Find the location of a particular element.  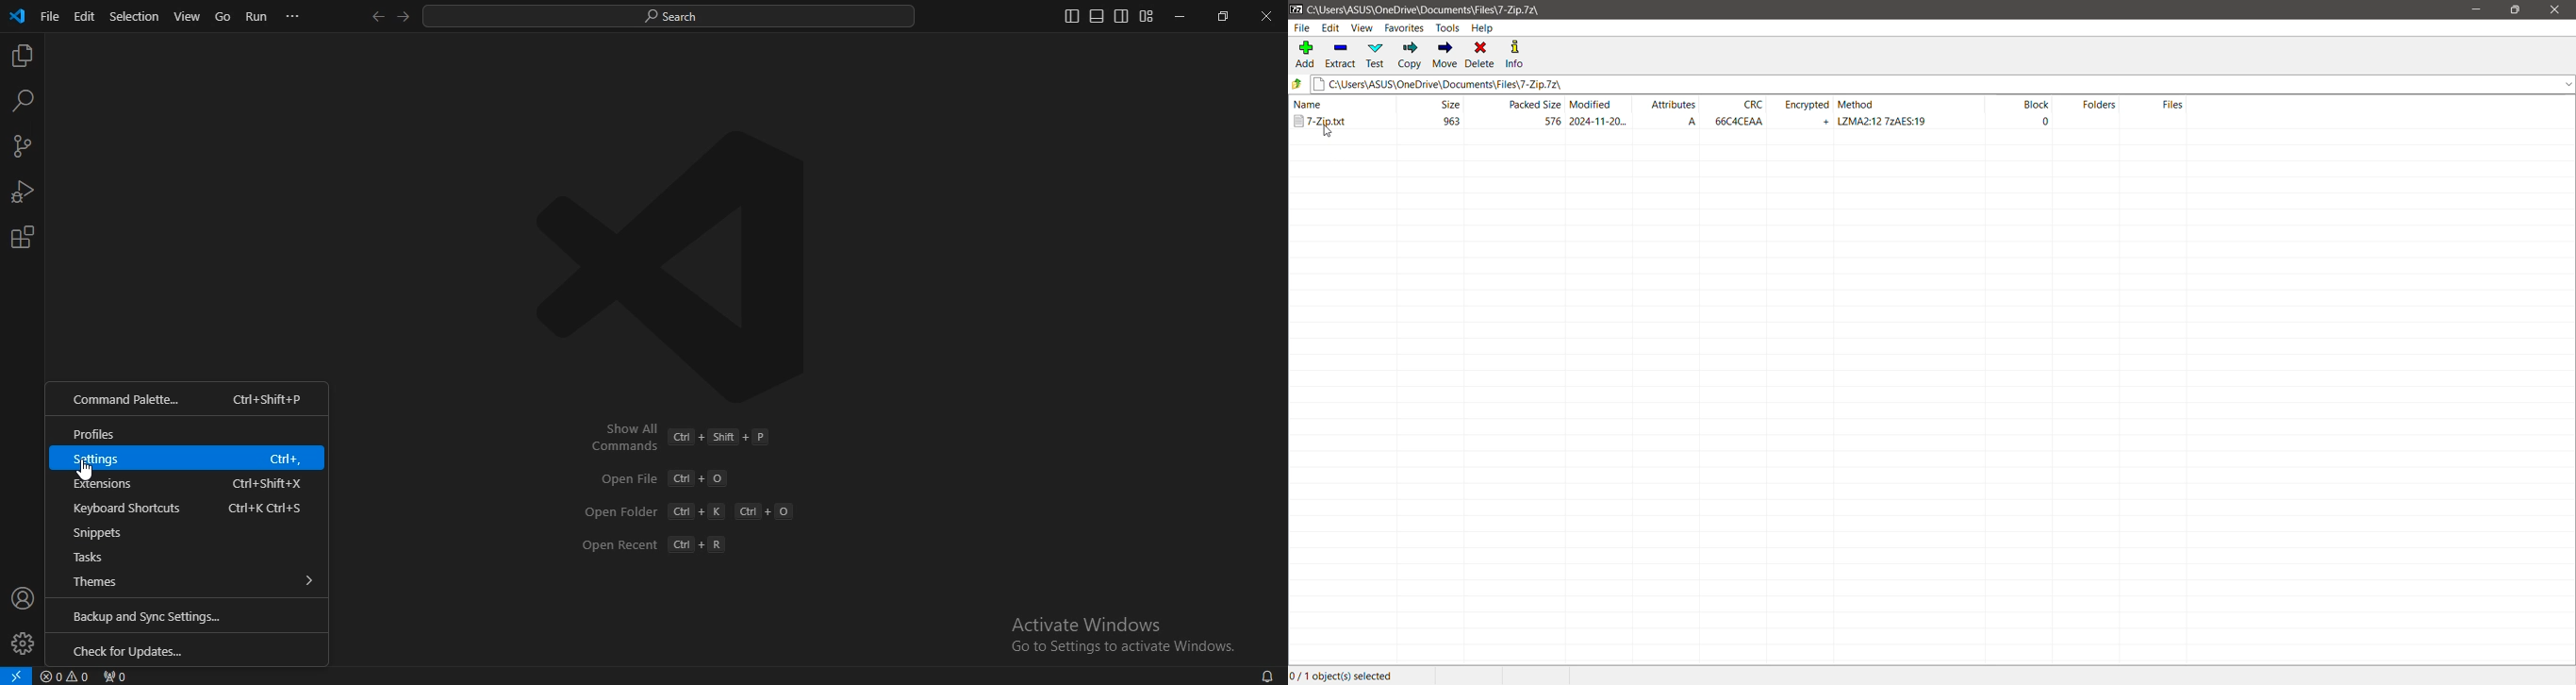

backup and sync settings is located at coordinates (190, 619).